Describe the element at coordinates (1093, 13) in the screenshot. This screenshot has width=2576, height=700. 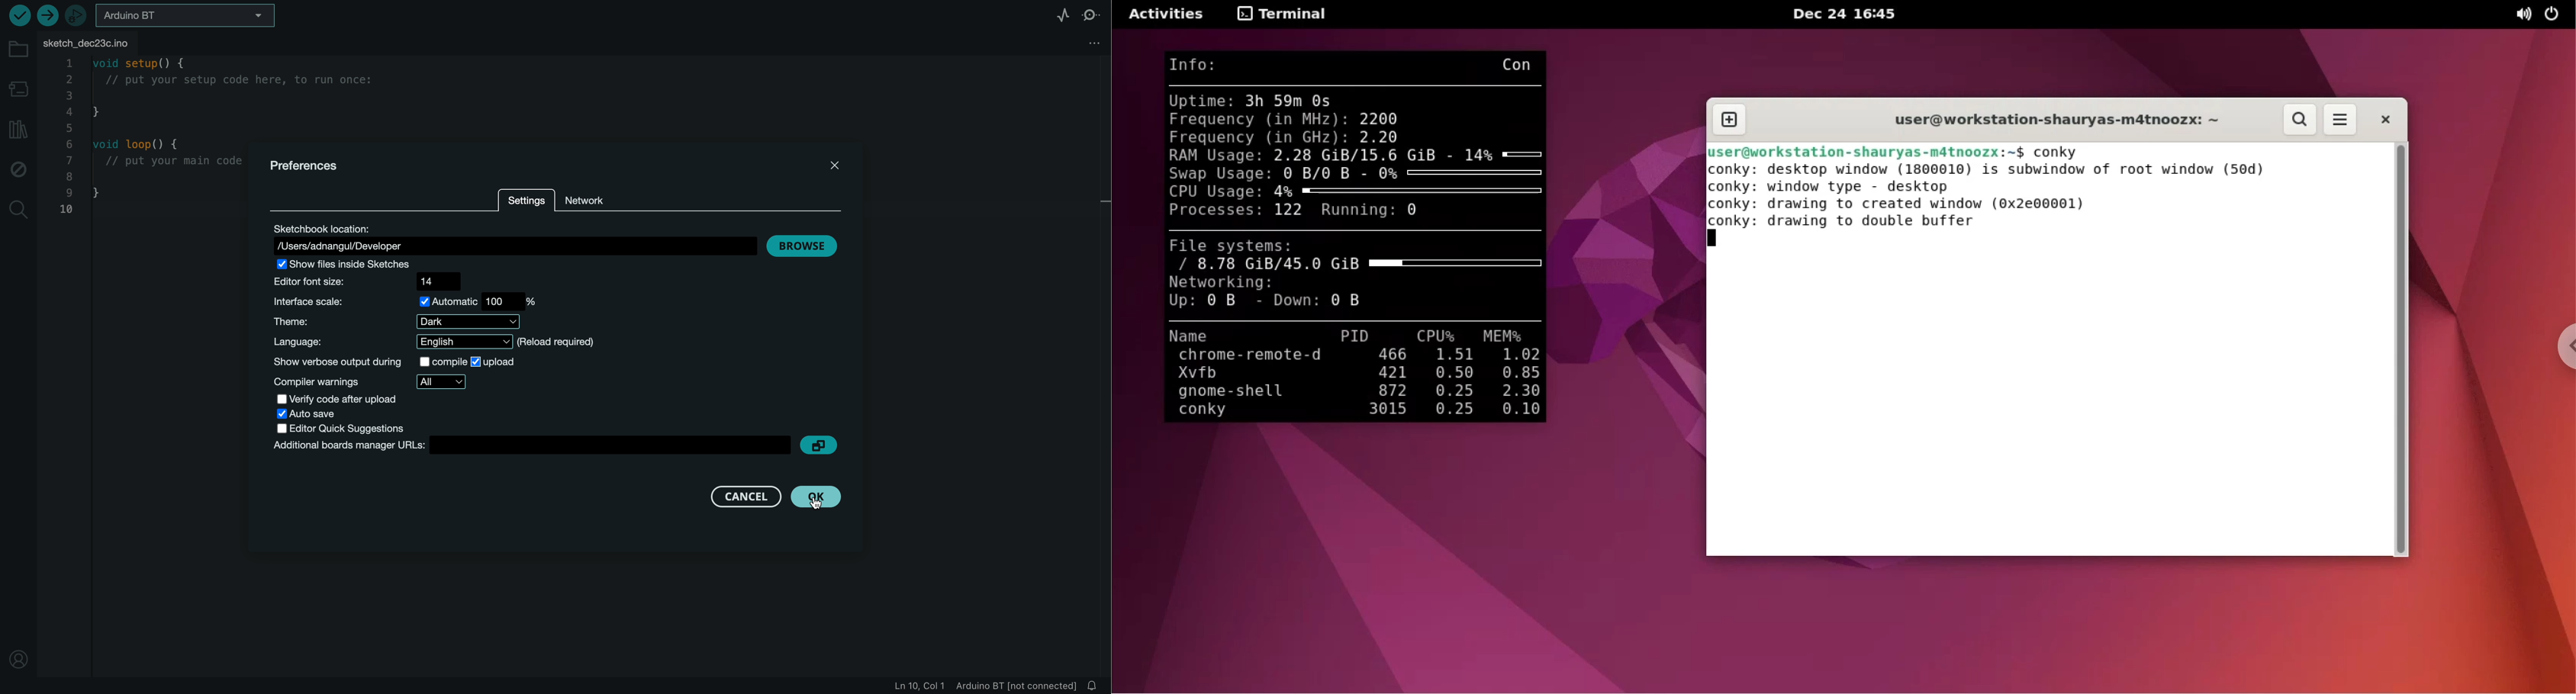
I see `serial monitor` at that location.